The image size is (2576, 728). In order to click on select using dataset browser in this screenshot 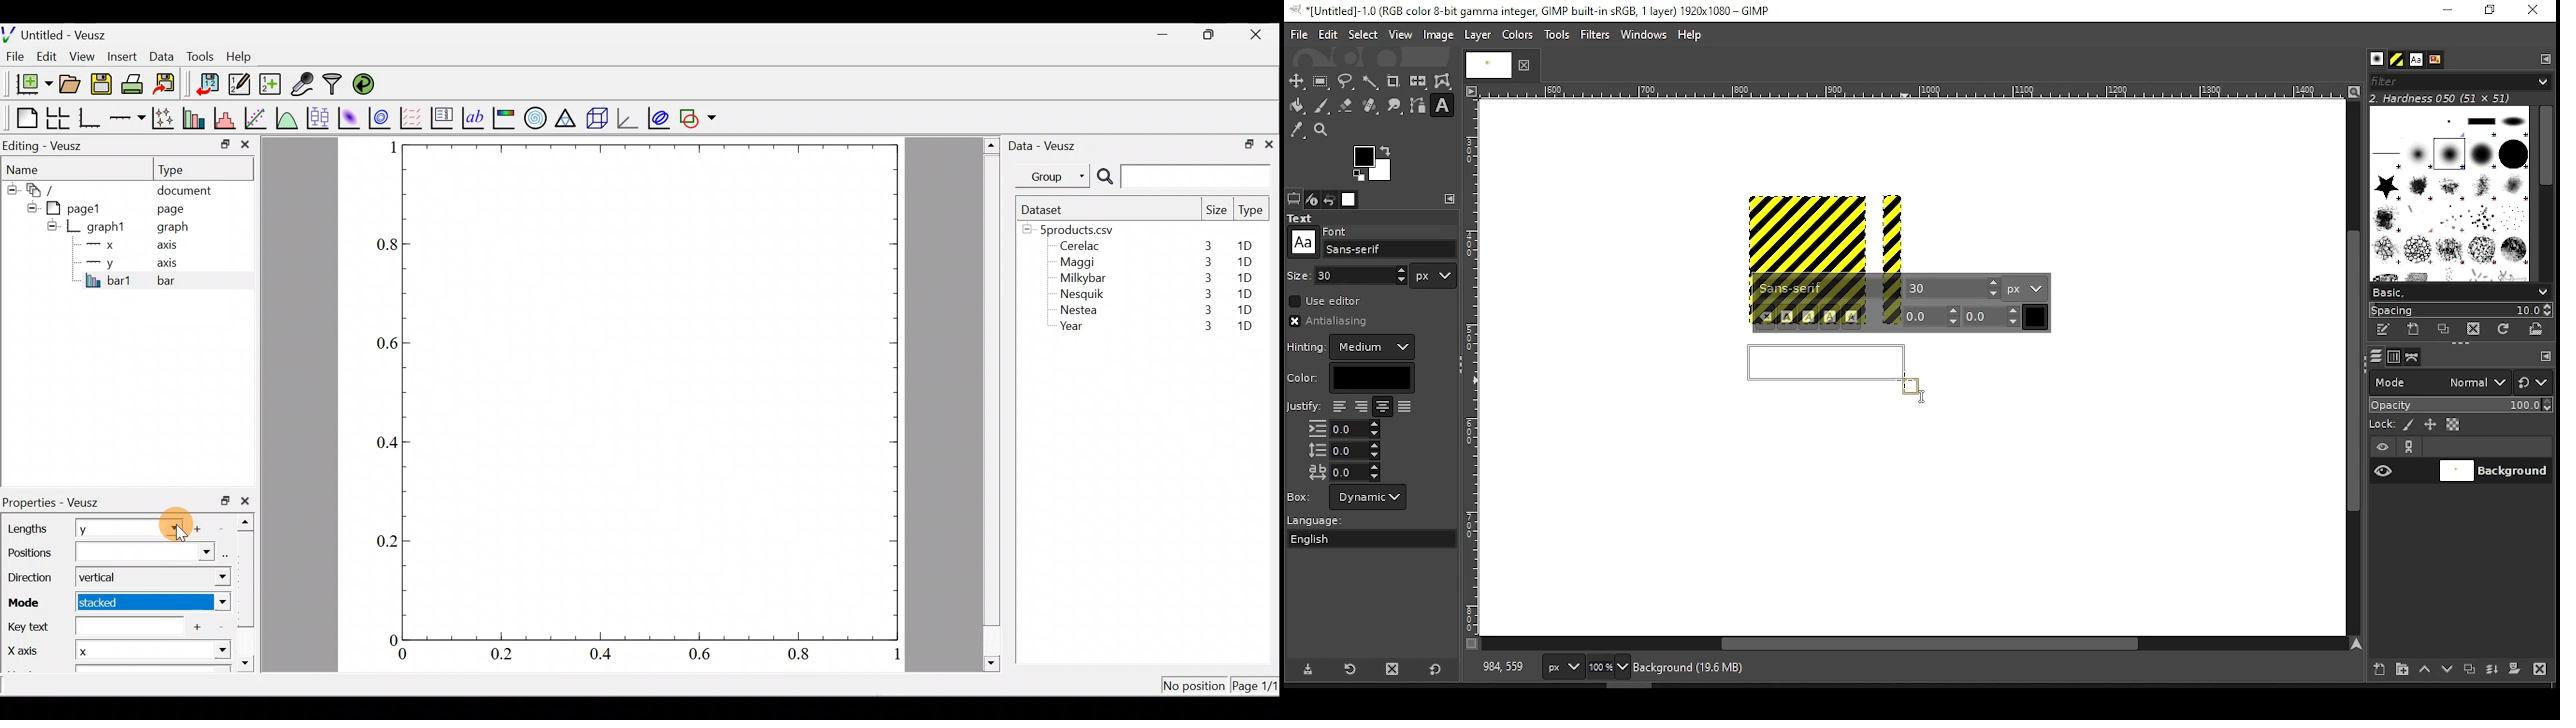, I will do `click(227, 553)`.